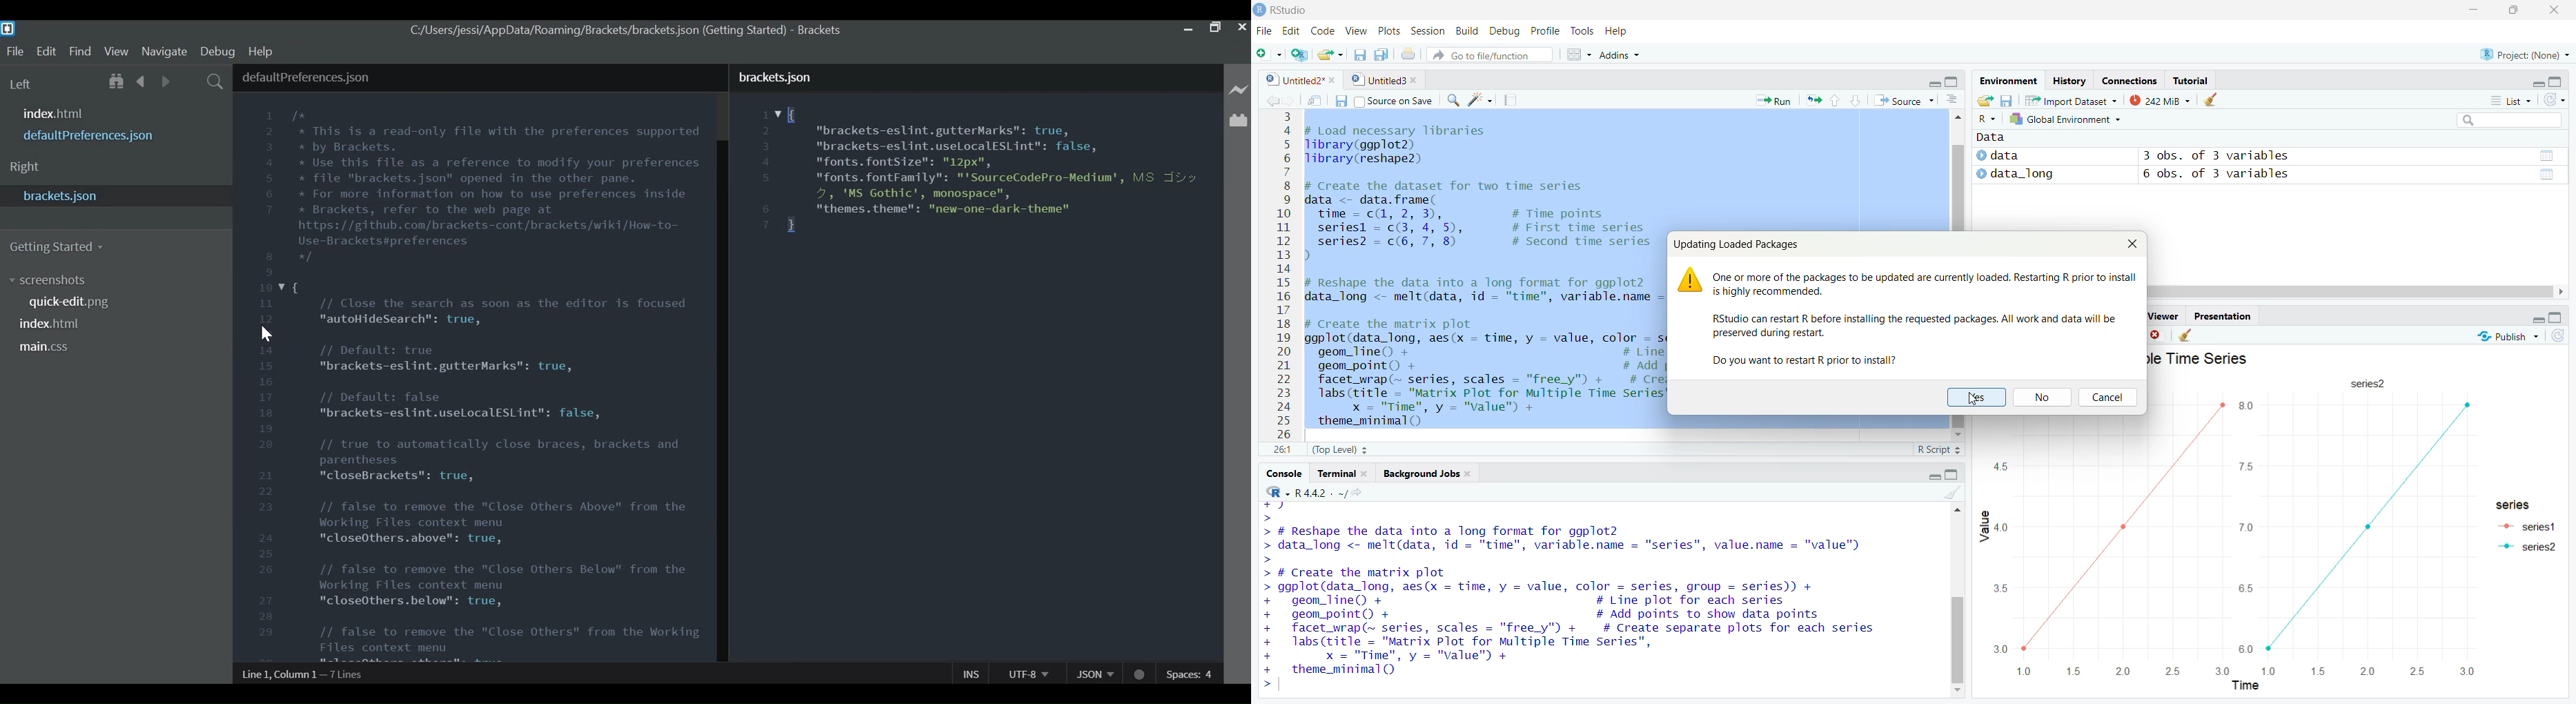  What do you see at coordinates (1321, 491) in the screenshot?
I see `R442 . ~/` at bounding box center [1321, 491].